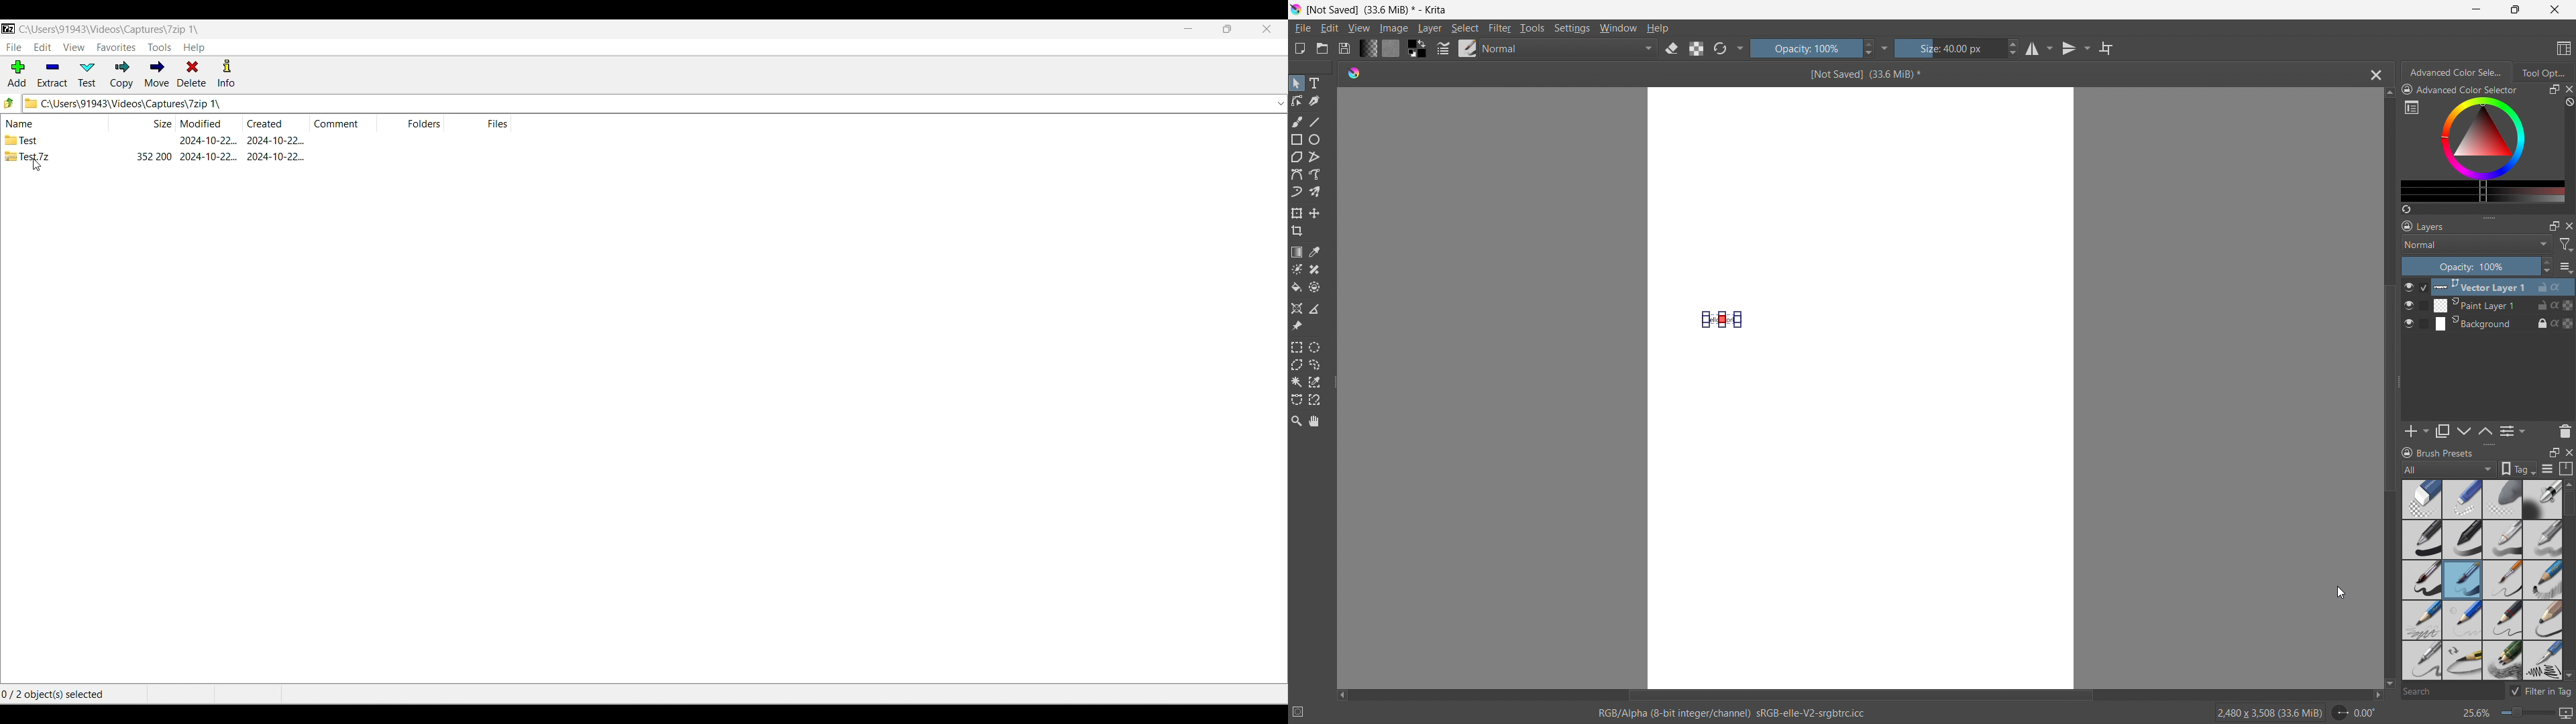  Describe the element at coordinates (2568, 484) in the screenshot. I see `scroll up` at that location.